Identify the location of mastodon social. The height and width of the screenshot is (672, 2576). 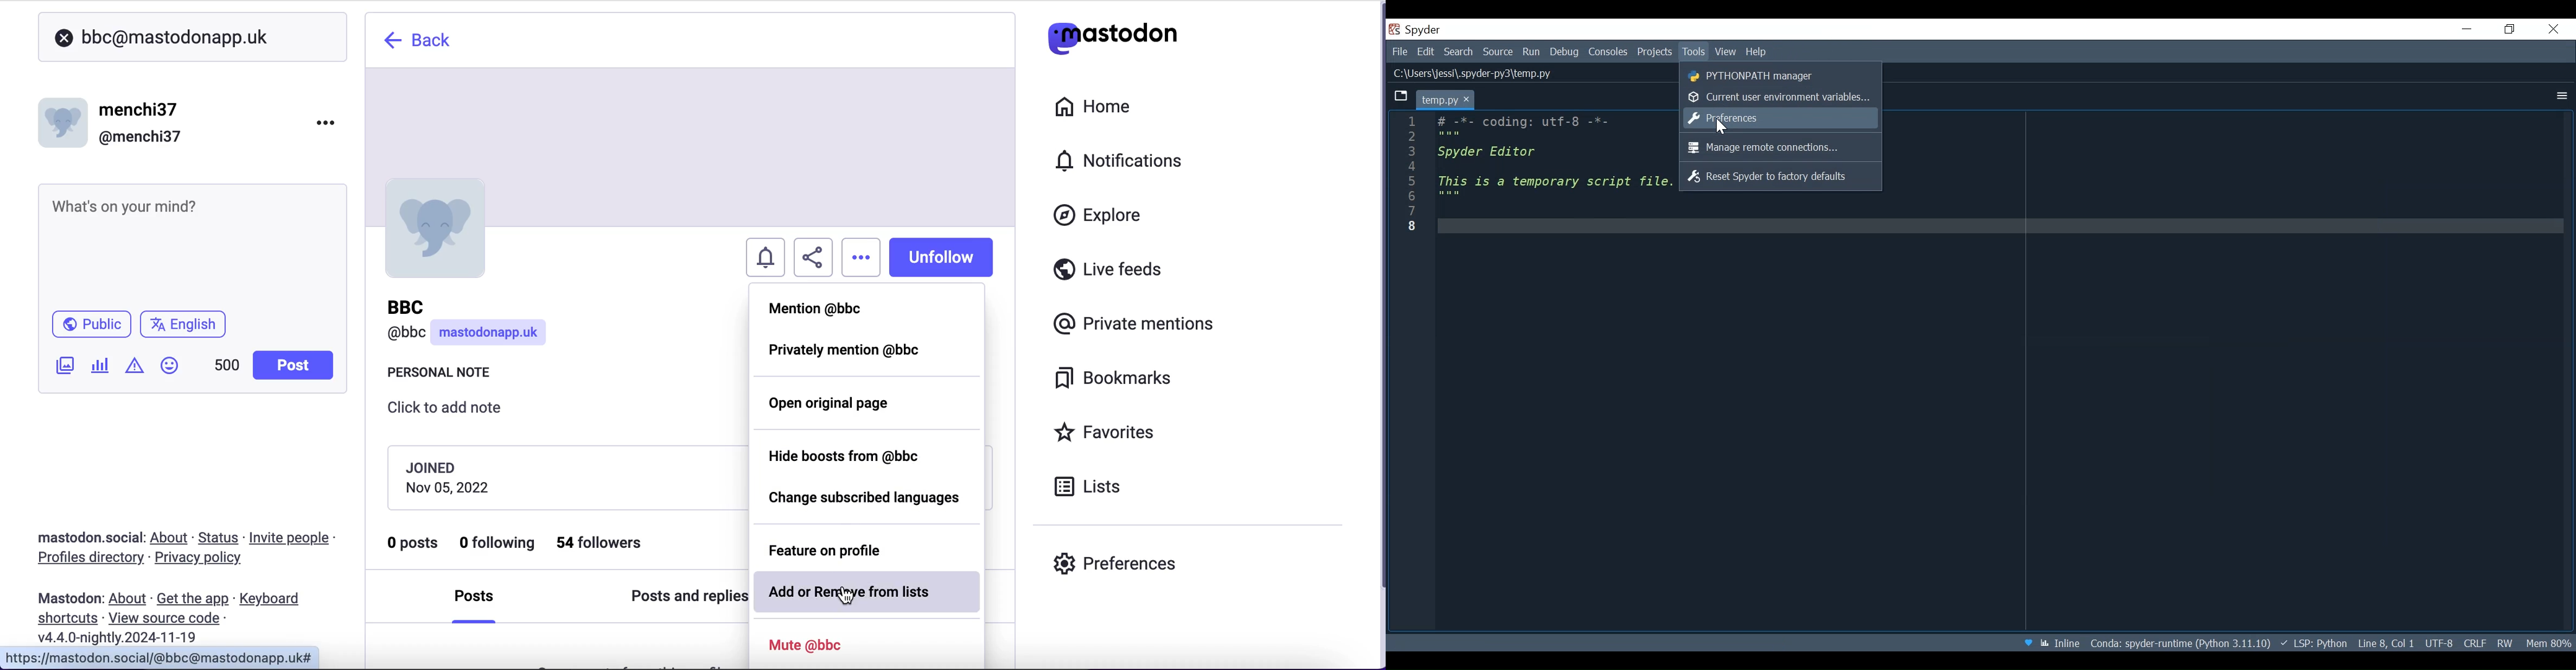
(76, 538).